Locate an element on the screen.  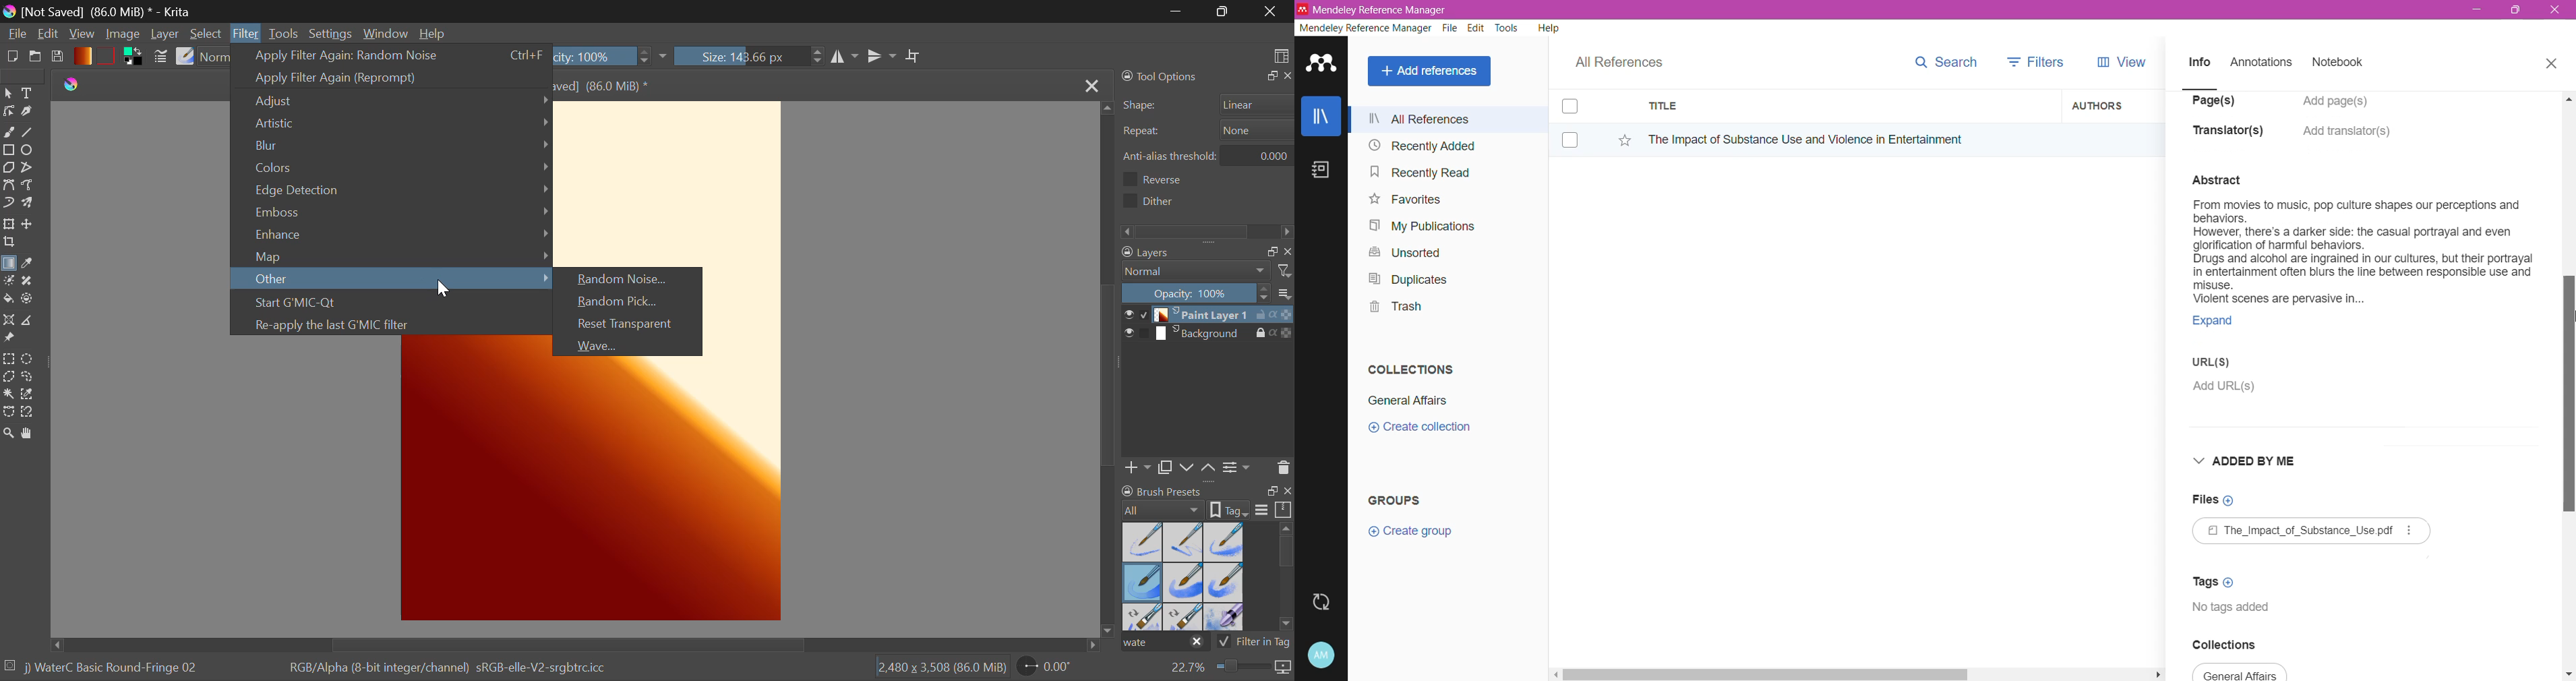
Brush presets is located at coordinates (1164, 490).